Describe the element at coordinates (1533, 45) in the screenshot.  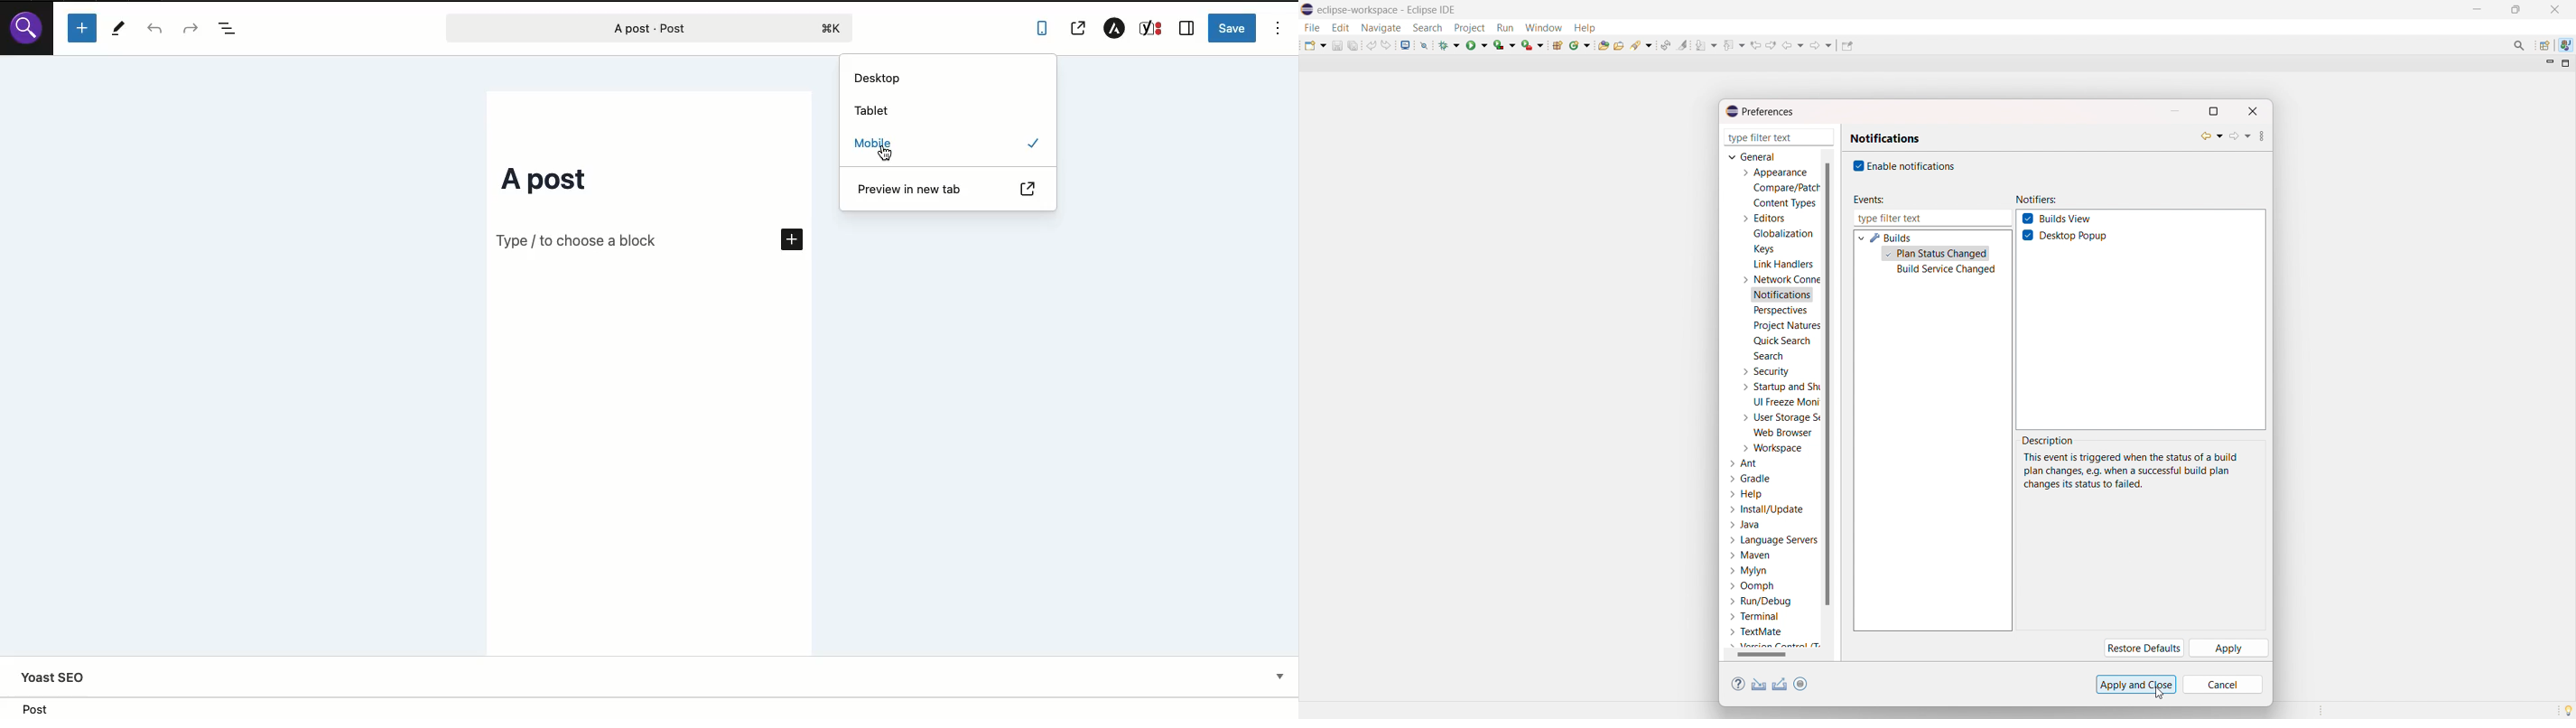
I see `run last tool` at that location.